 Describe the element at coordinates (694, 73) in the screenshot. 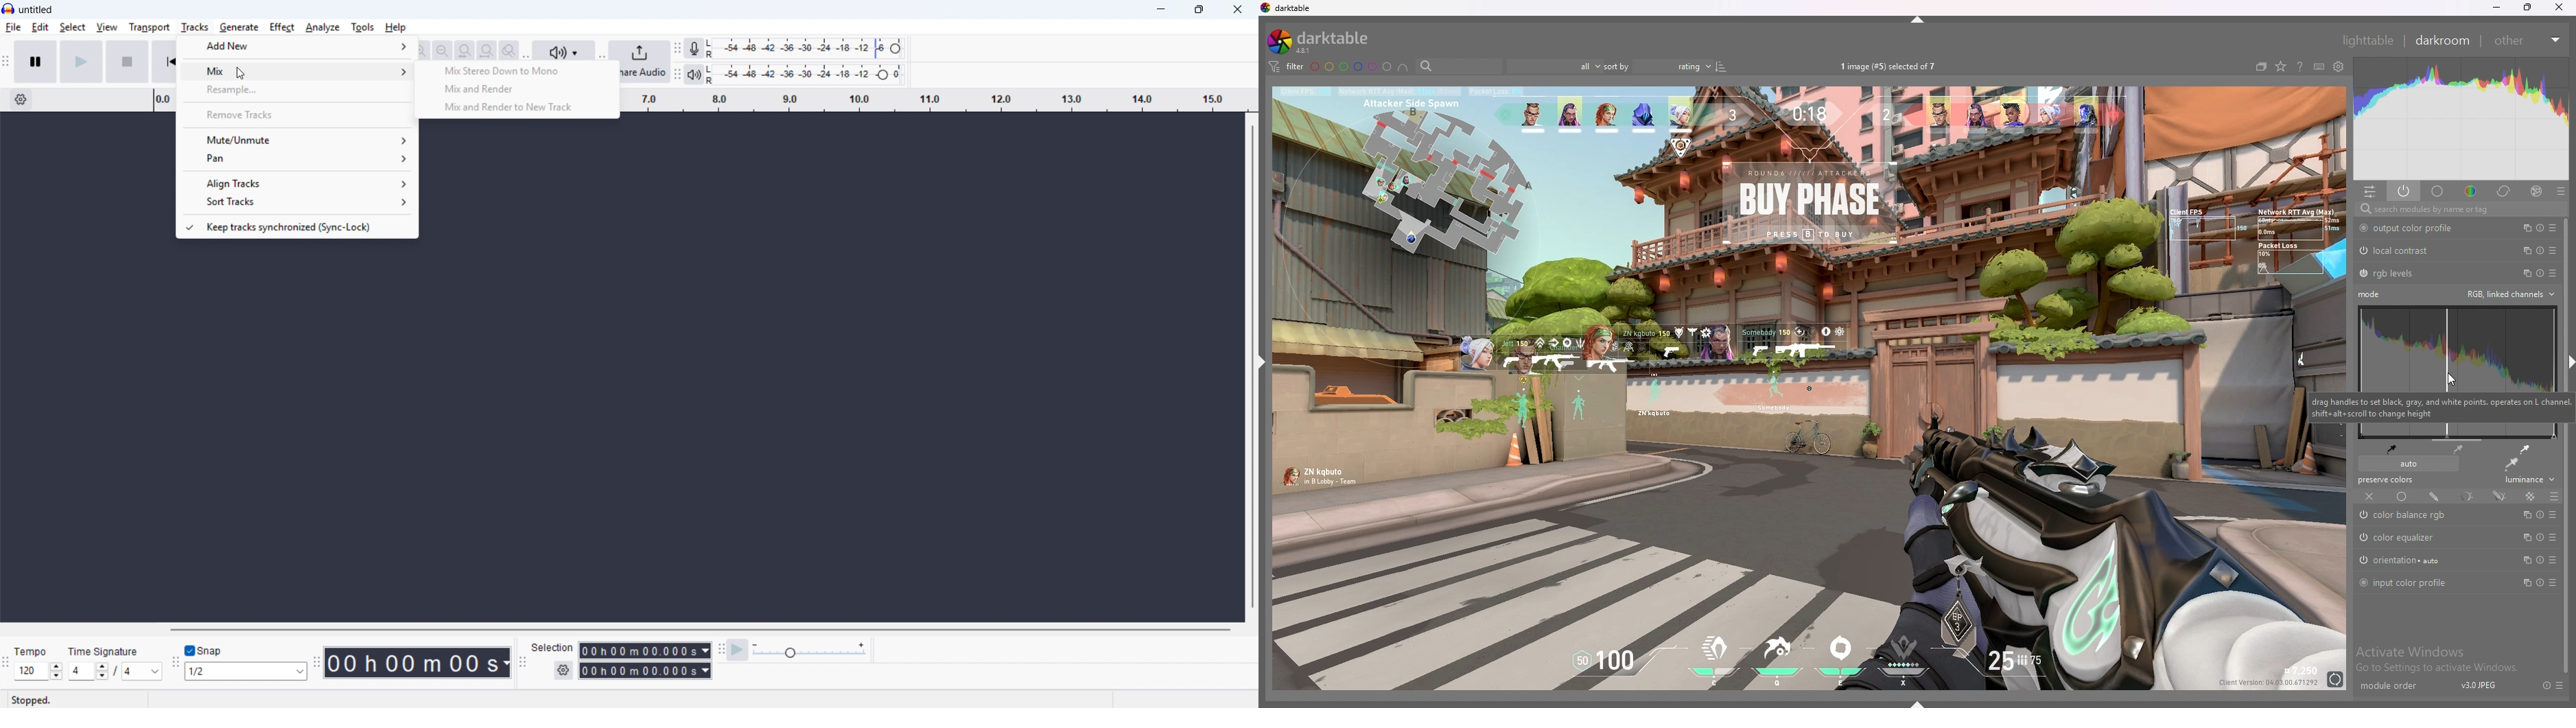

I see `playback metre toolbar ` at that location.